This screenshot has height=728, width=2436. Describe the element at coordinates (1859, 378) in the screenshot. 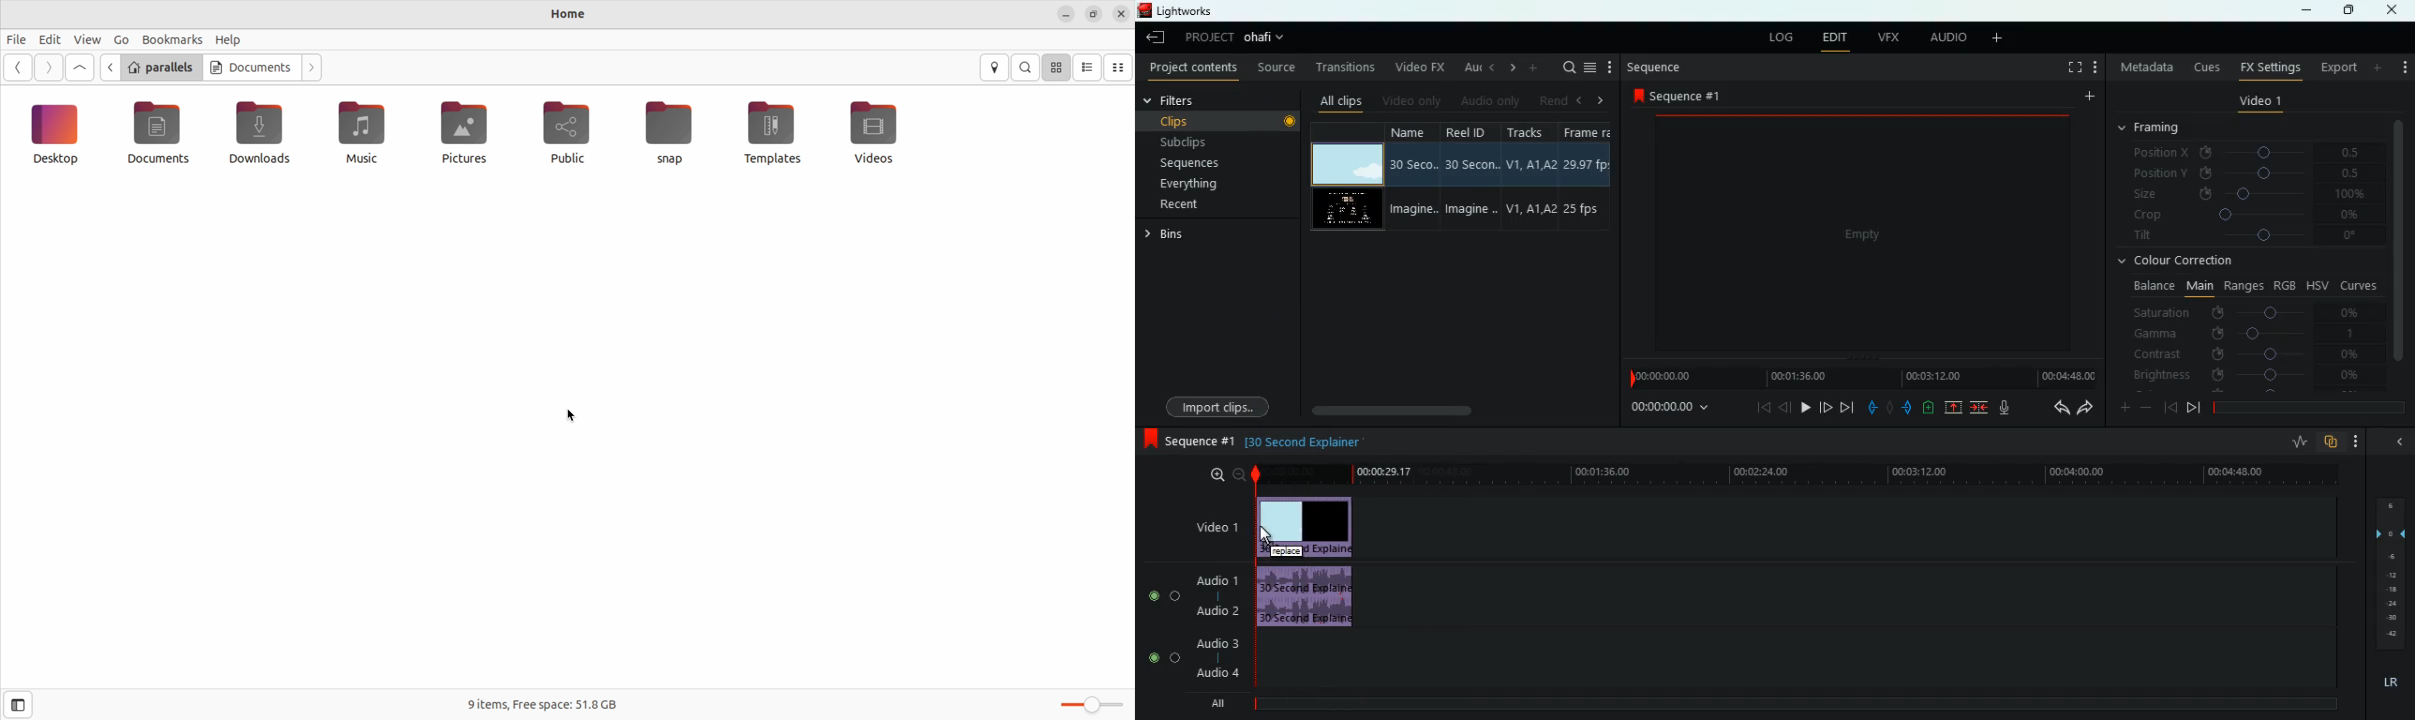

I see `time` at that location.